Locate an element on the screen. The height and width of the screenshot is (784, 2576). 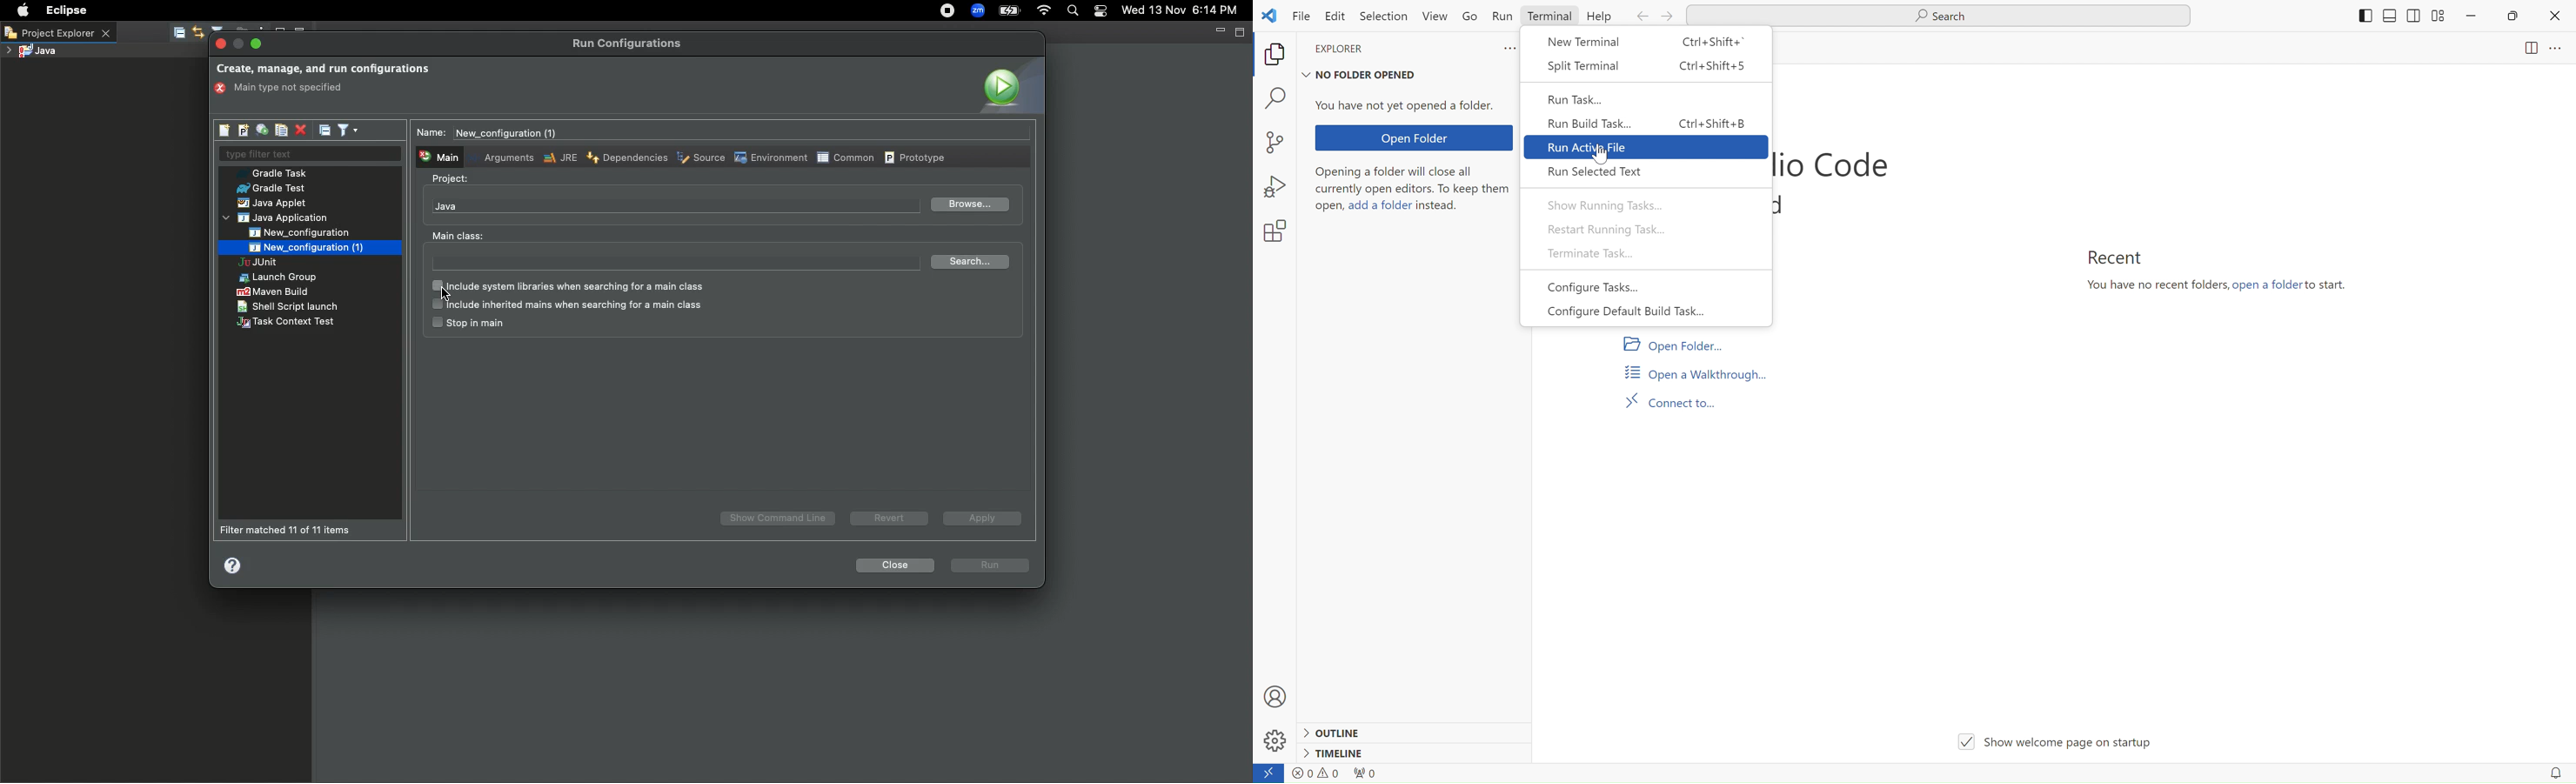
Internet is located at coordinates (1042, 12).